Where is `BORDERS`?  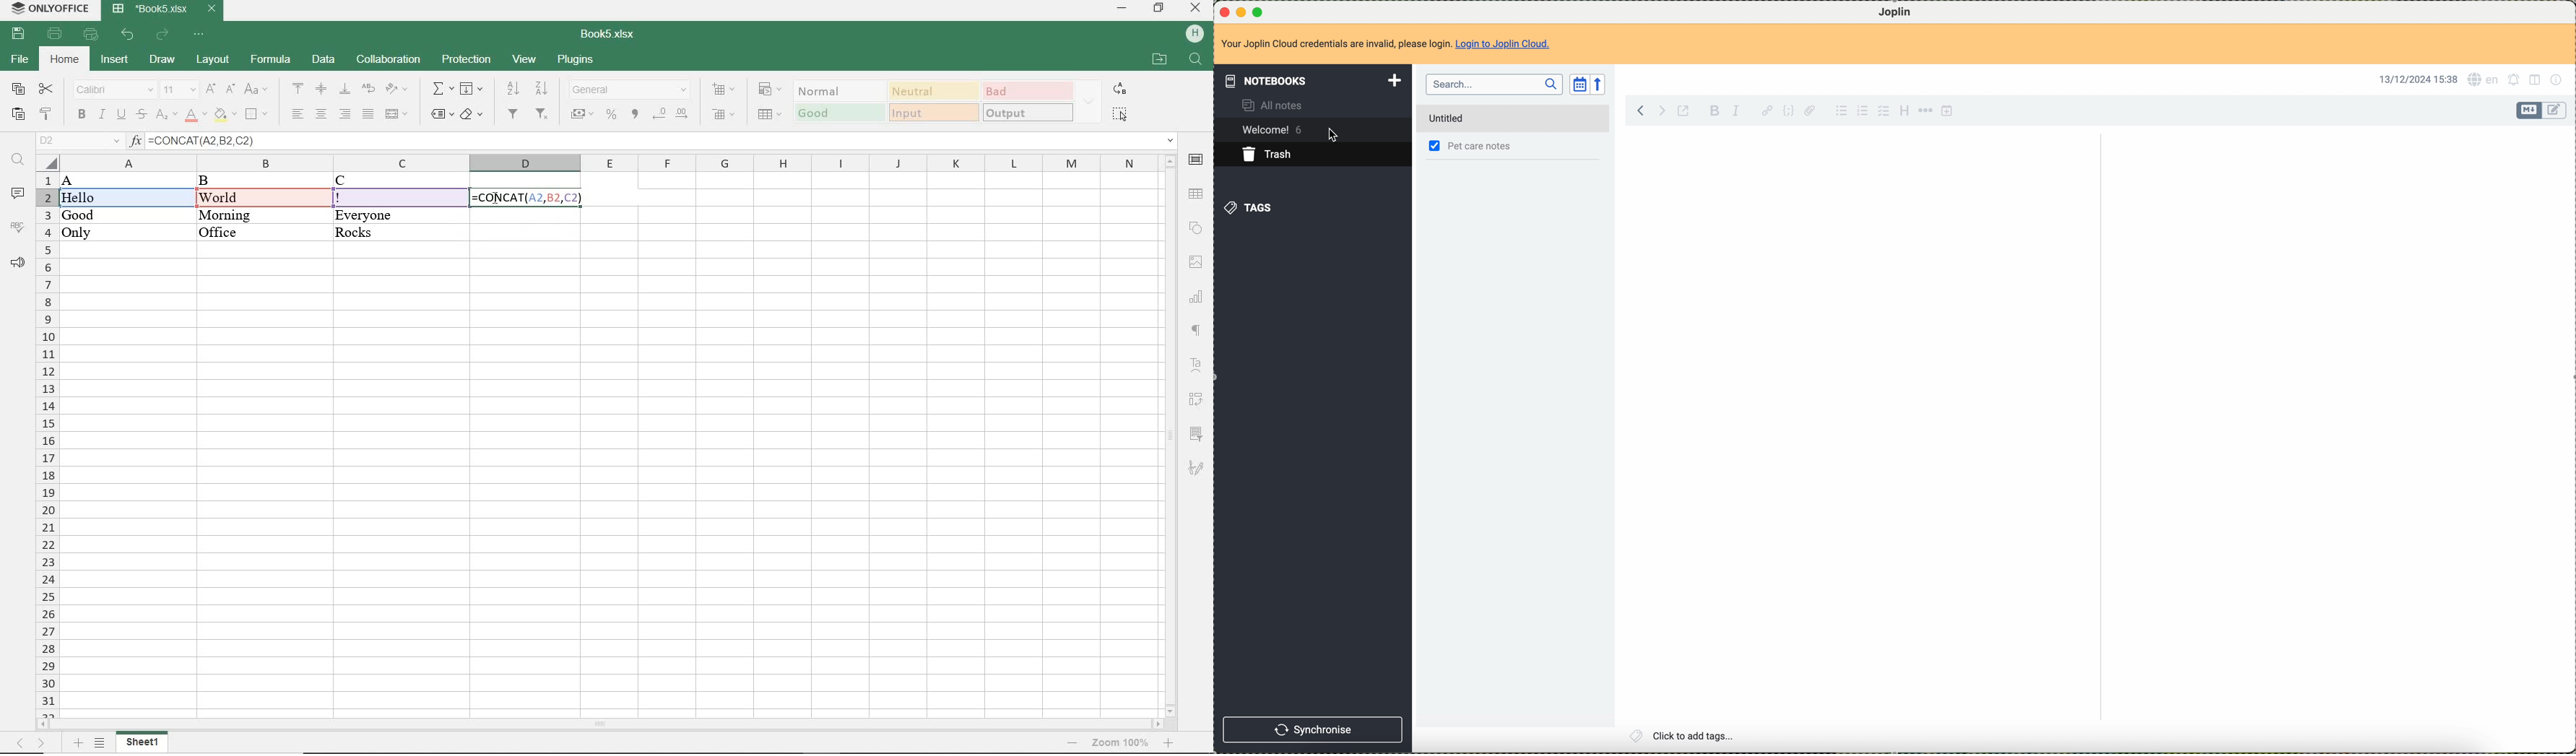 BORDERS is located at coordinates (256, 113).